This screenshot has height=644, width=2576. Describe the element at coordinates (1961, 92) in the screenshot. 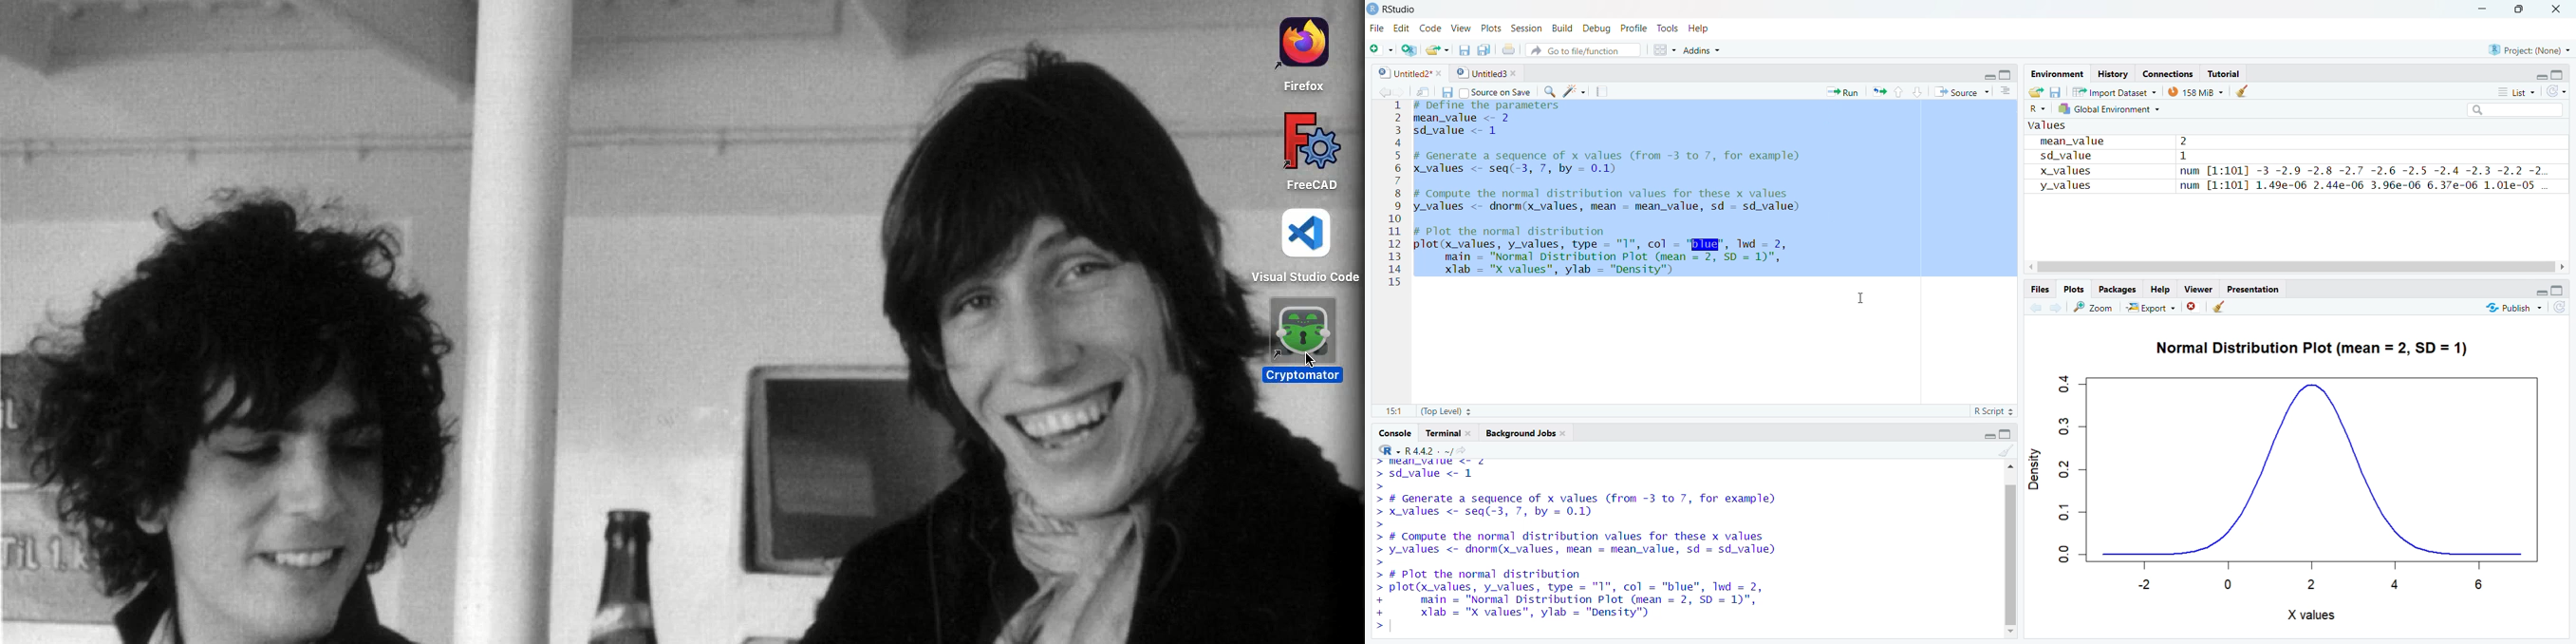

I see `+ Source` at that location.